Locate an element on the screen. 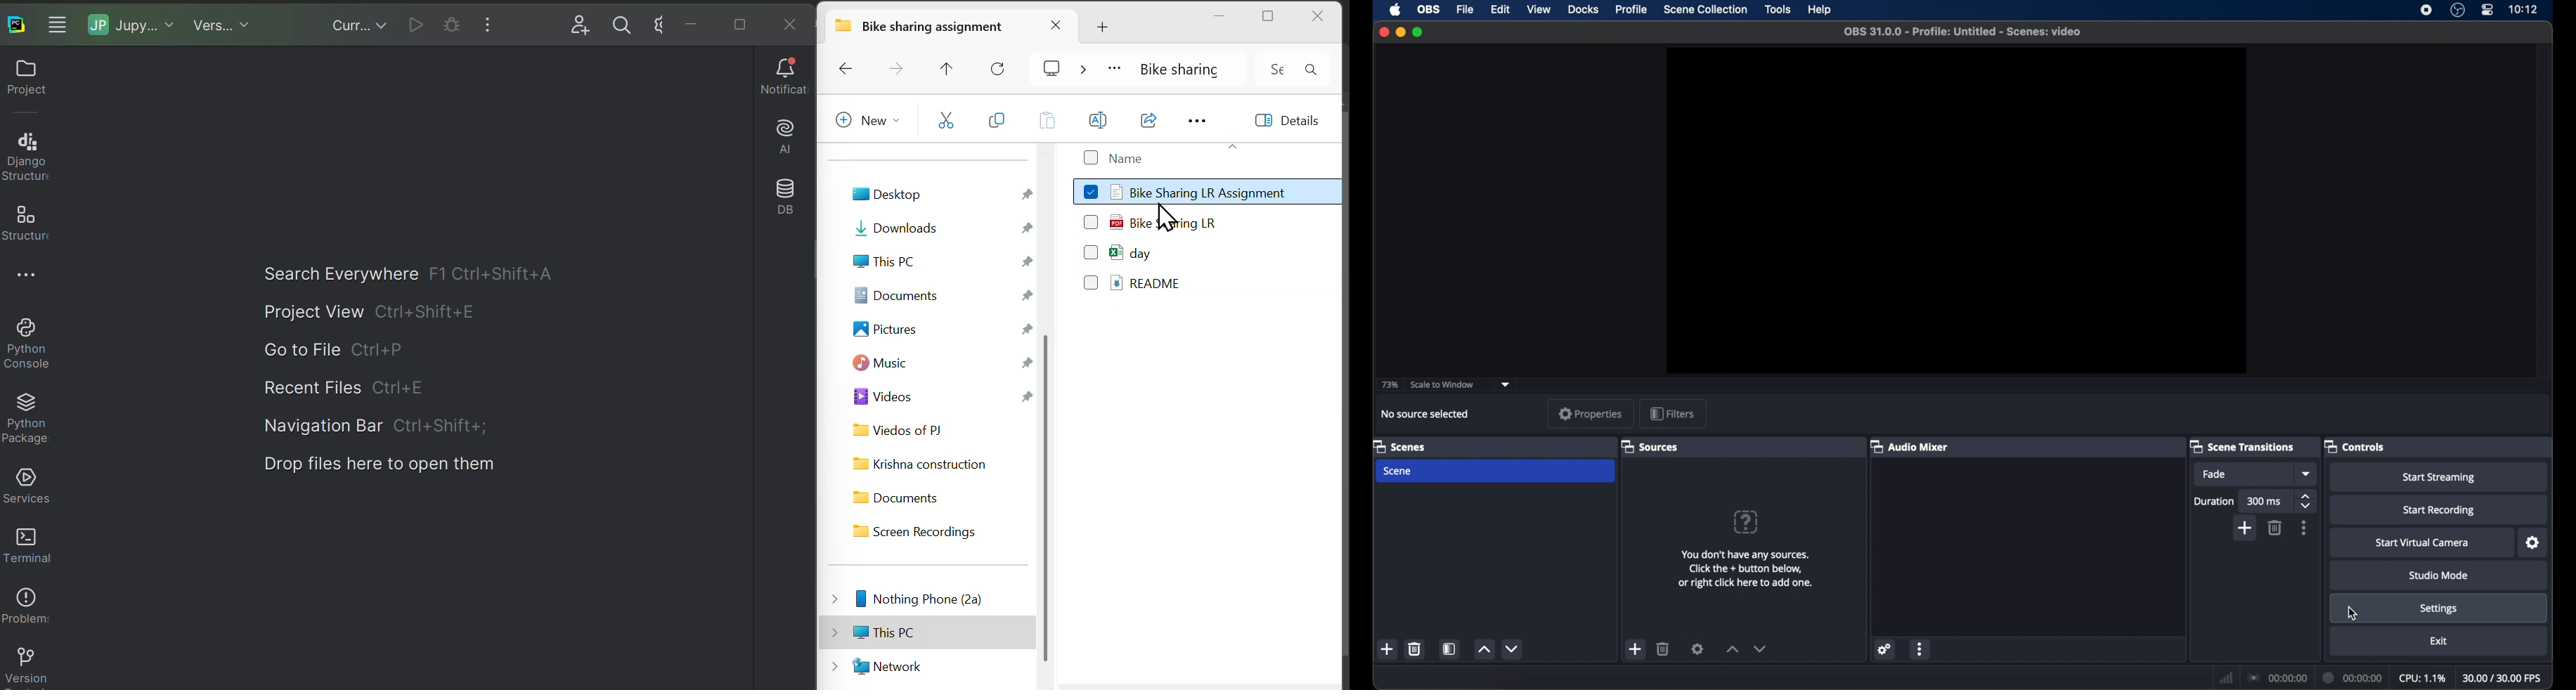 Image resolution: width=2576 pixels, height=700 pixels. add is located at coordinates (2246, 528).